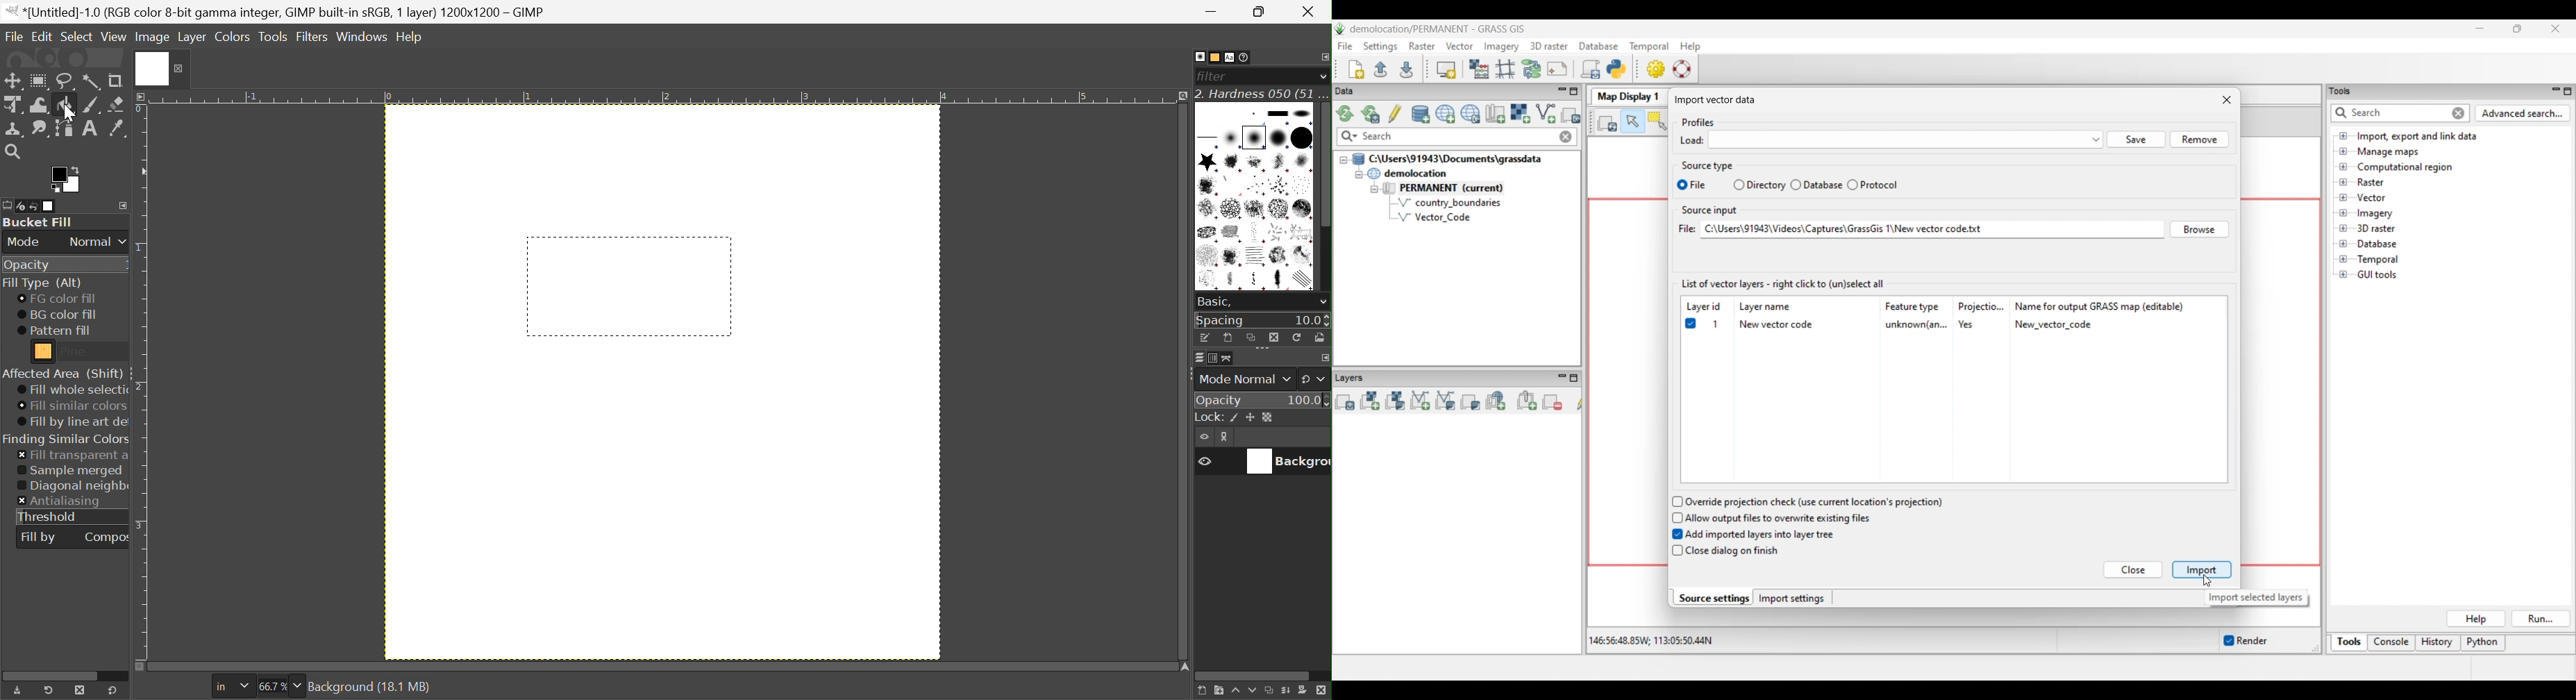 This screenshot has width=2576, height=700. I want to click on Ellipse Select Tool, so click(39, 81).